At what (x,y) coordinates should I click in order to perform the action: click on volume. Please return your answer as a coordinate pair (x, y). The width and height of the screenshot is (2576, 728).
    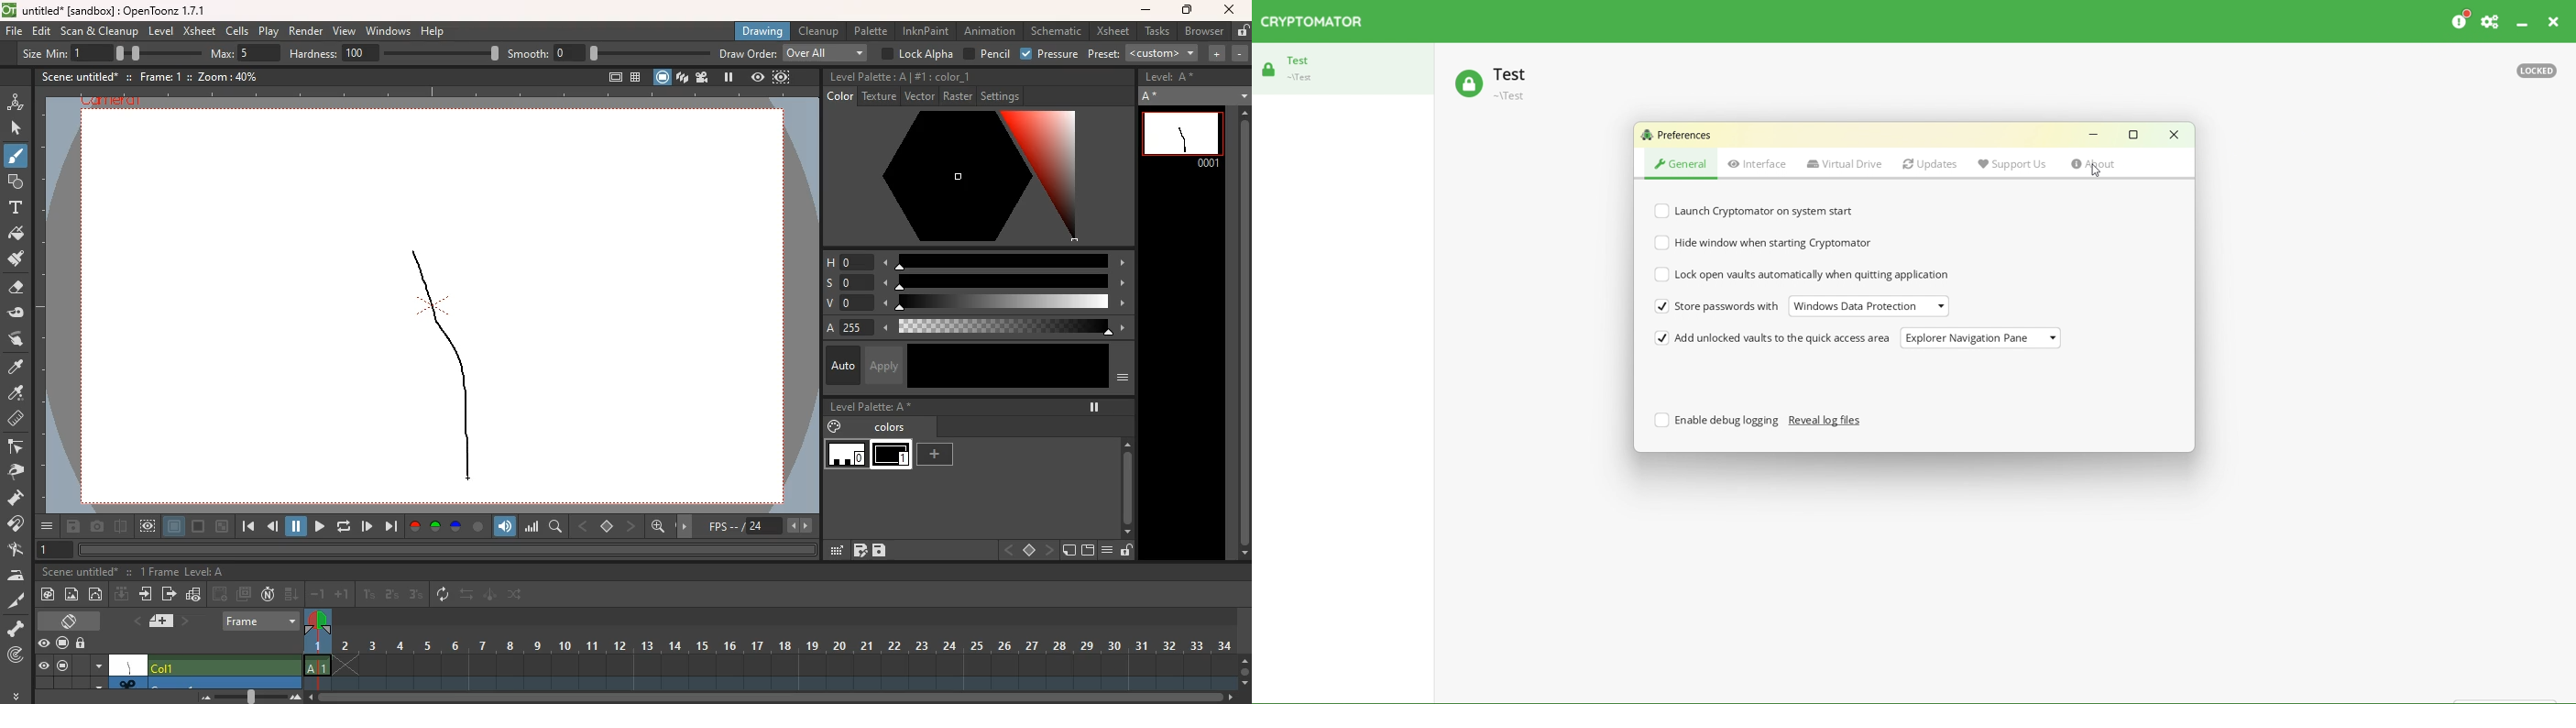
    Looking at the image, I should click on (507, 525).